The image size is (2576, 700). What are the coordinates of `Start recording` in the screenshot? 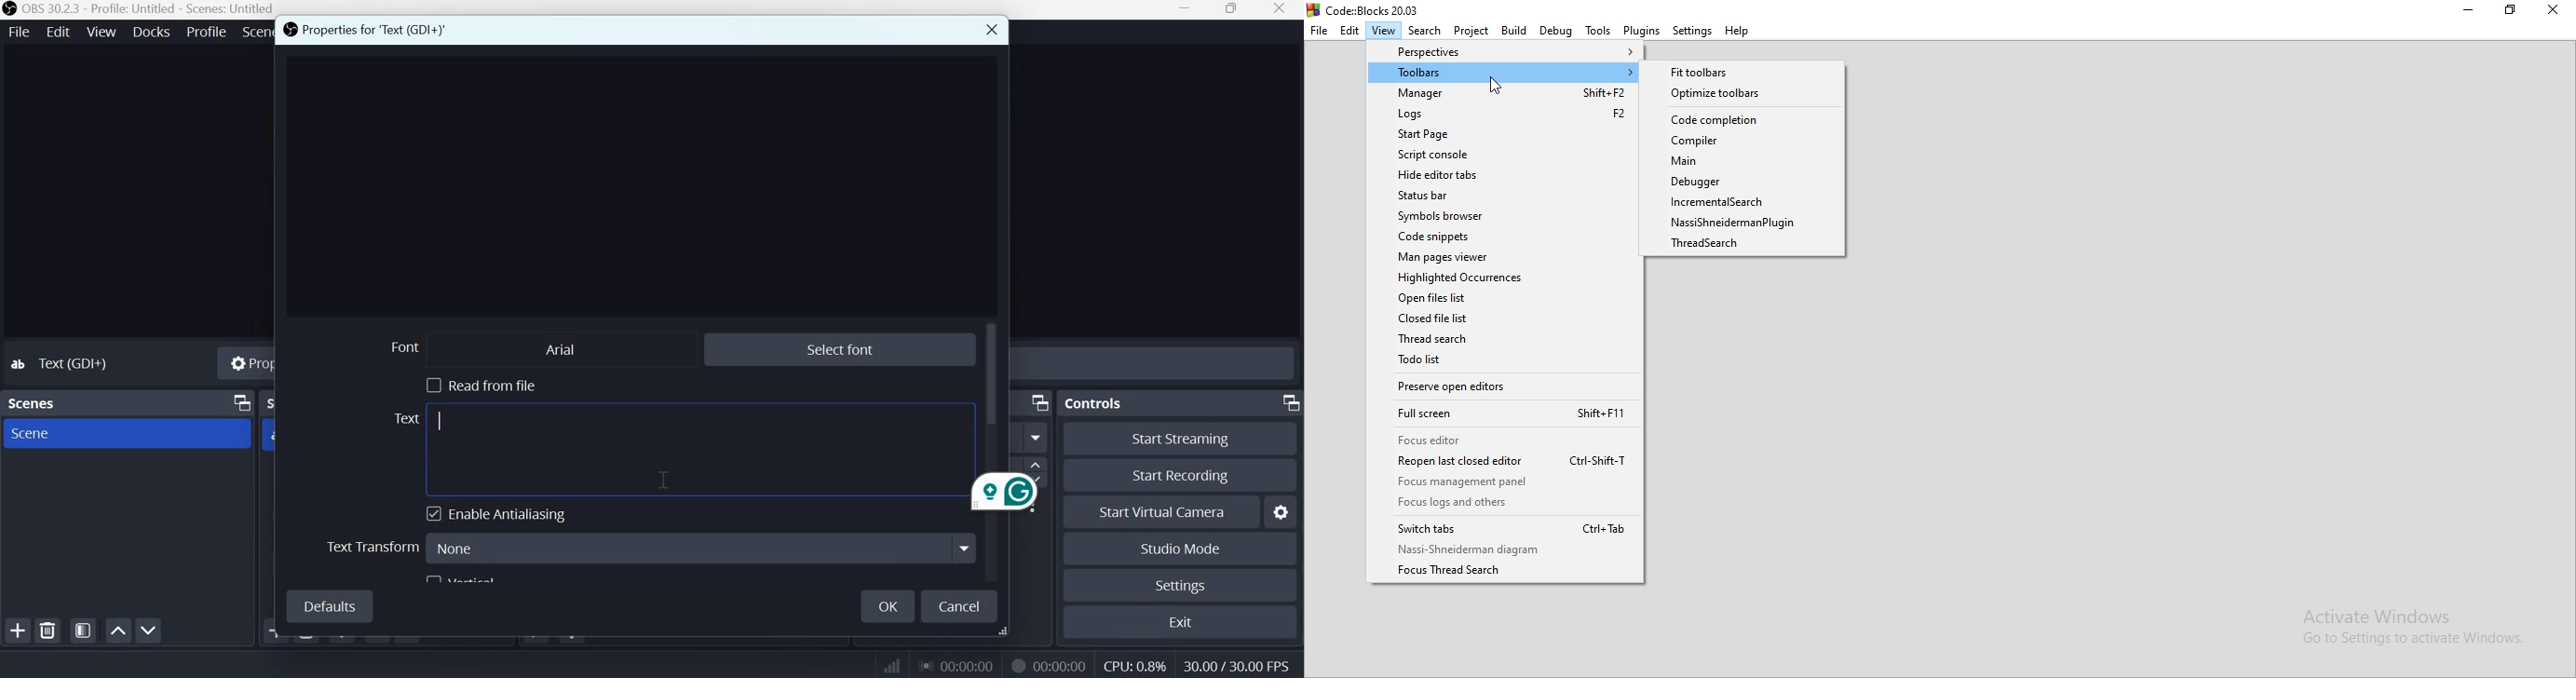 It's located at (1177, 476).